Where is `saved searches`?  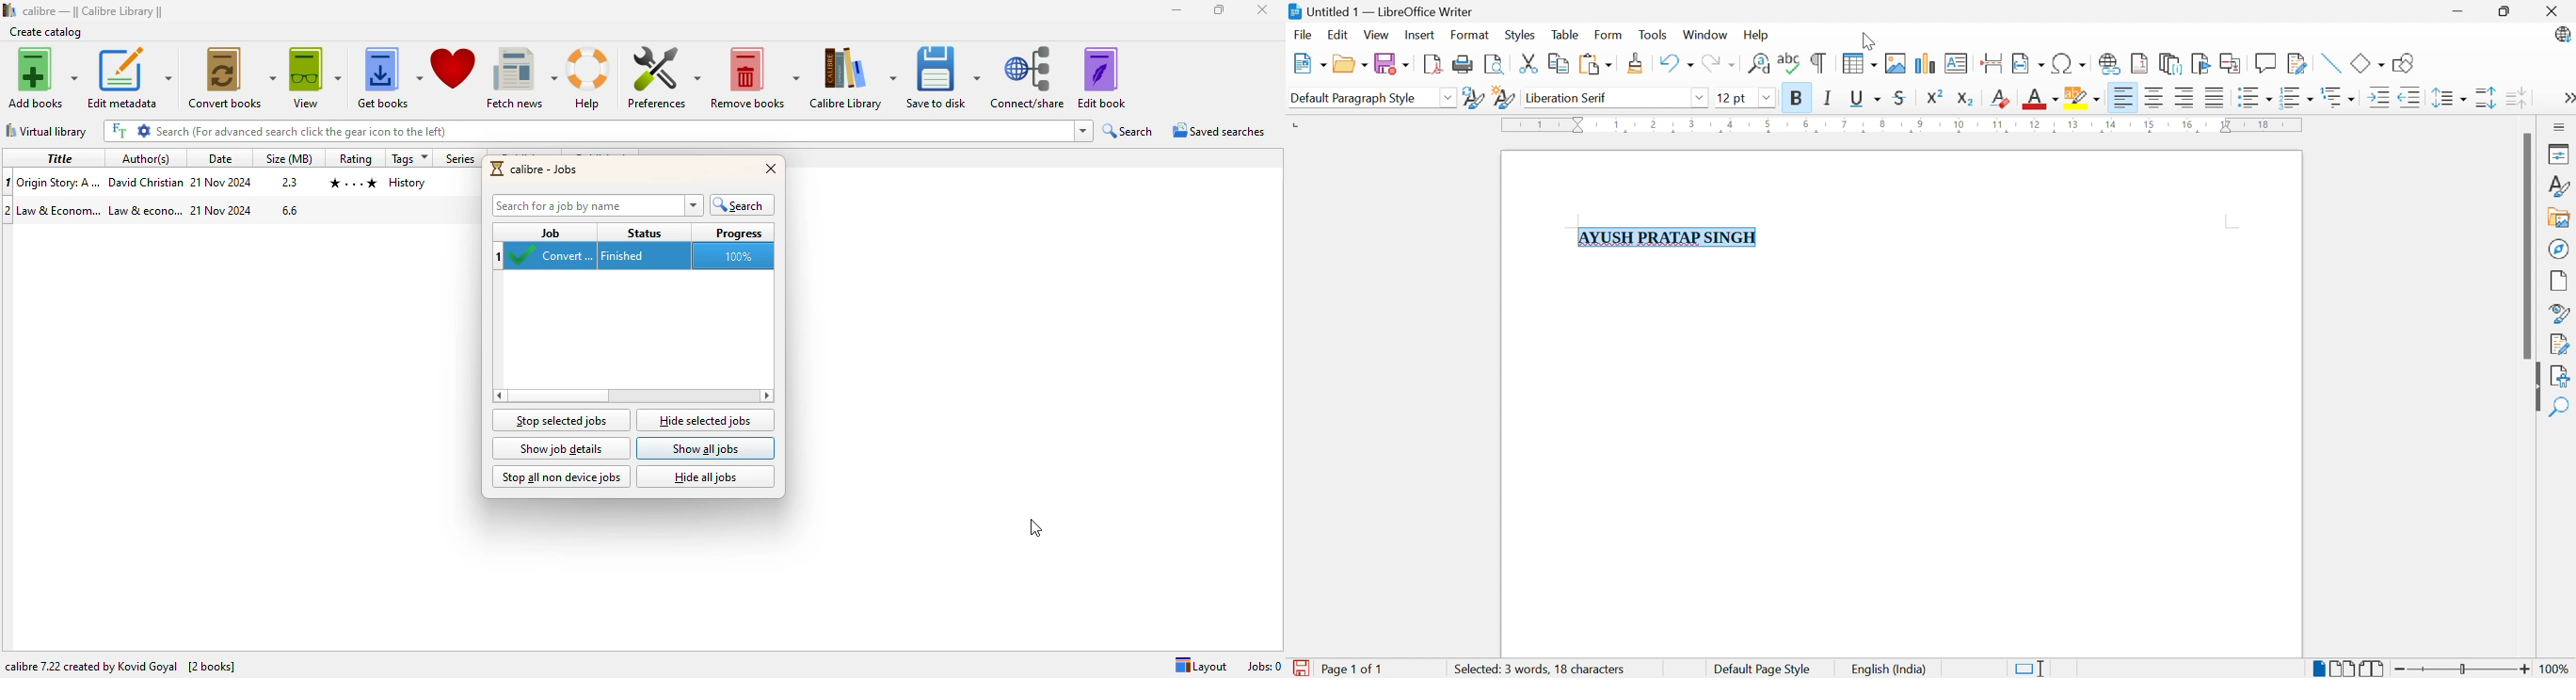
saved searches is located at coordinates (1220, 130).